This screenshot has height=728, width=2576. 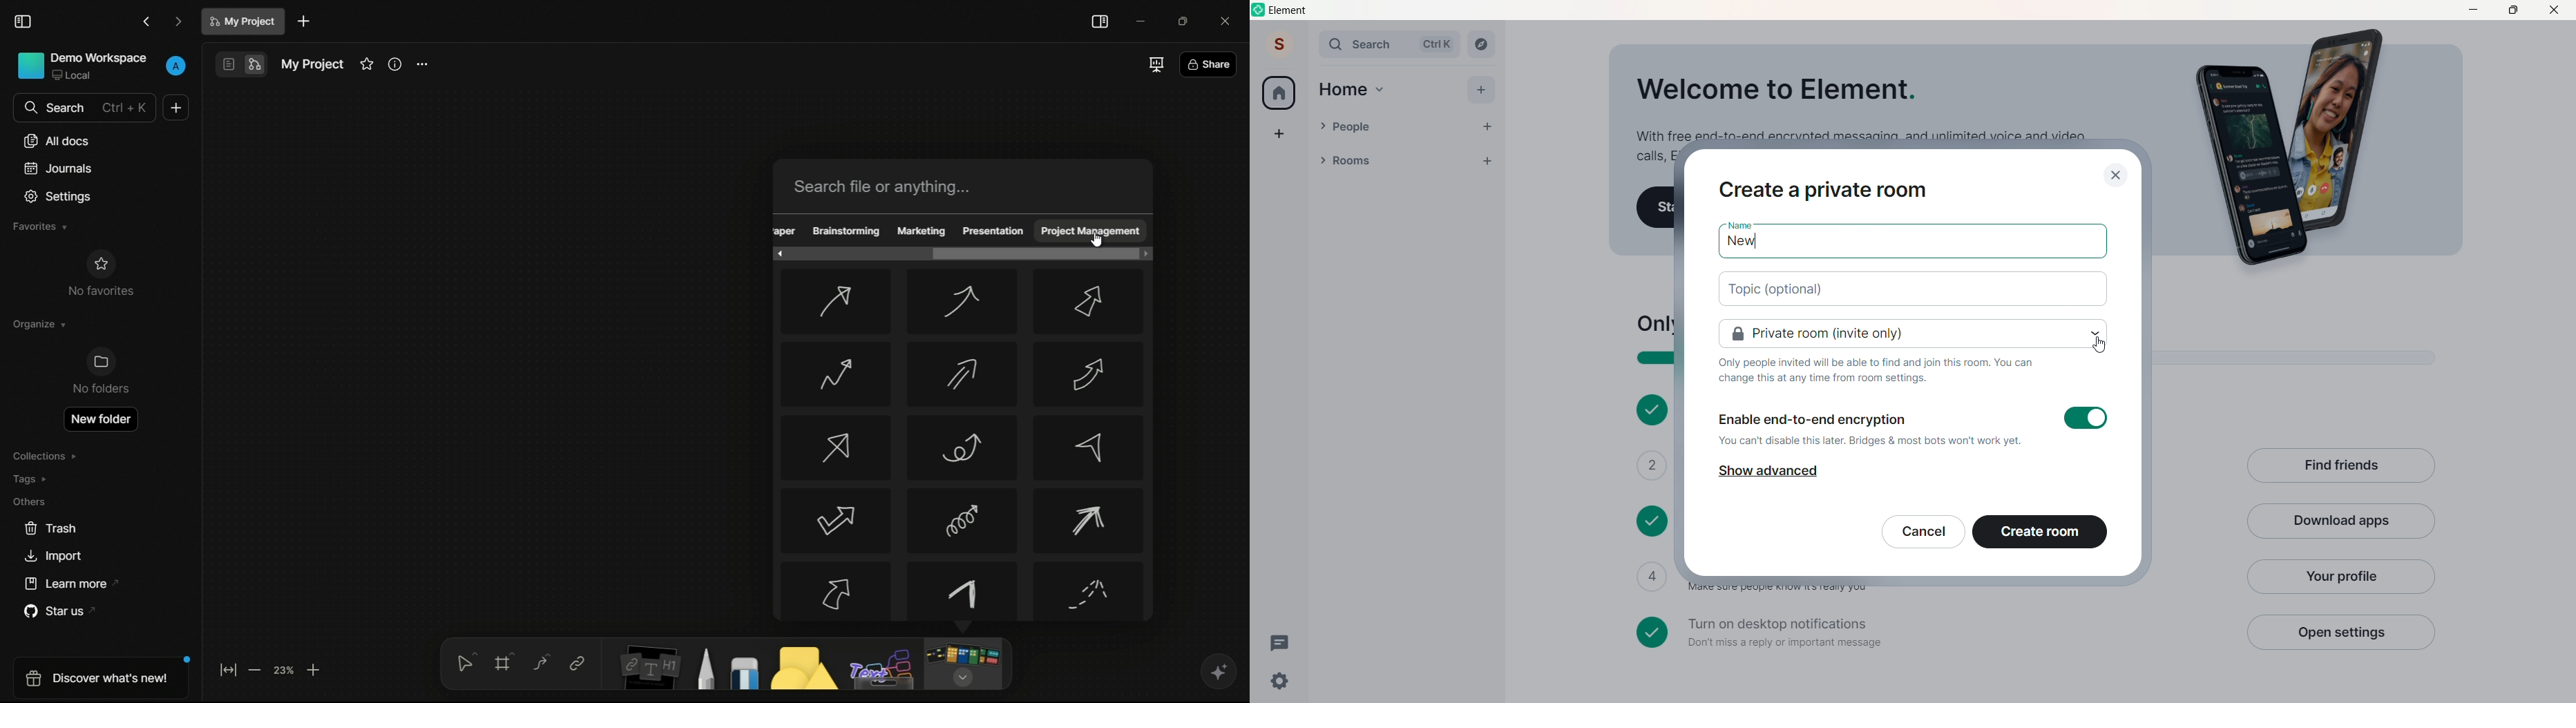 What do you see at coordinates (1343, 90) in the screenshot?
I see `Home` at bounding box center [1343, 90].